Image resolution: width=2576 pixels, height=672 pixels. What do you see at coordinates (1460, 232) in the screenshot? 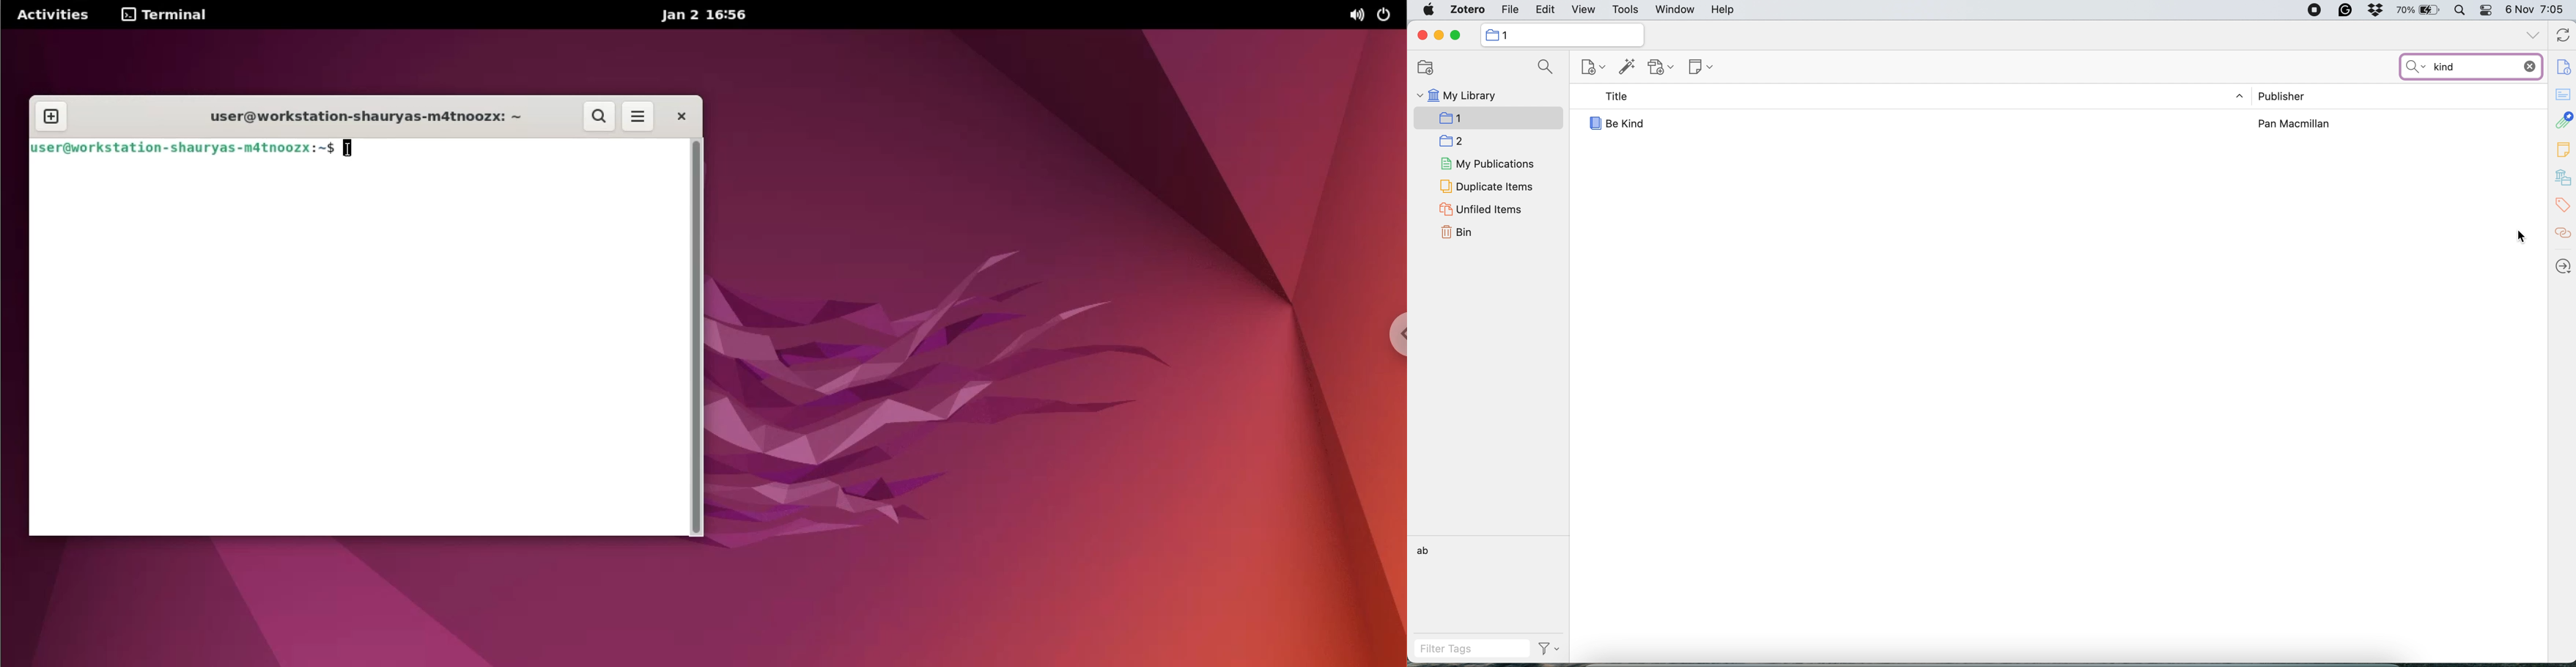
I see `bin` at bounding box center [1460, 232].